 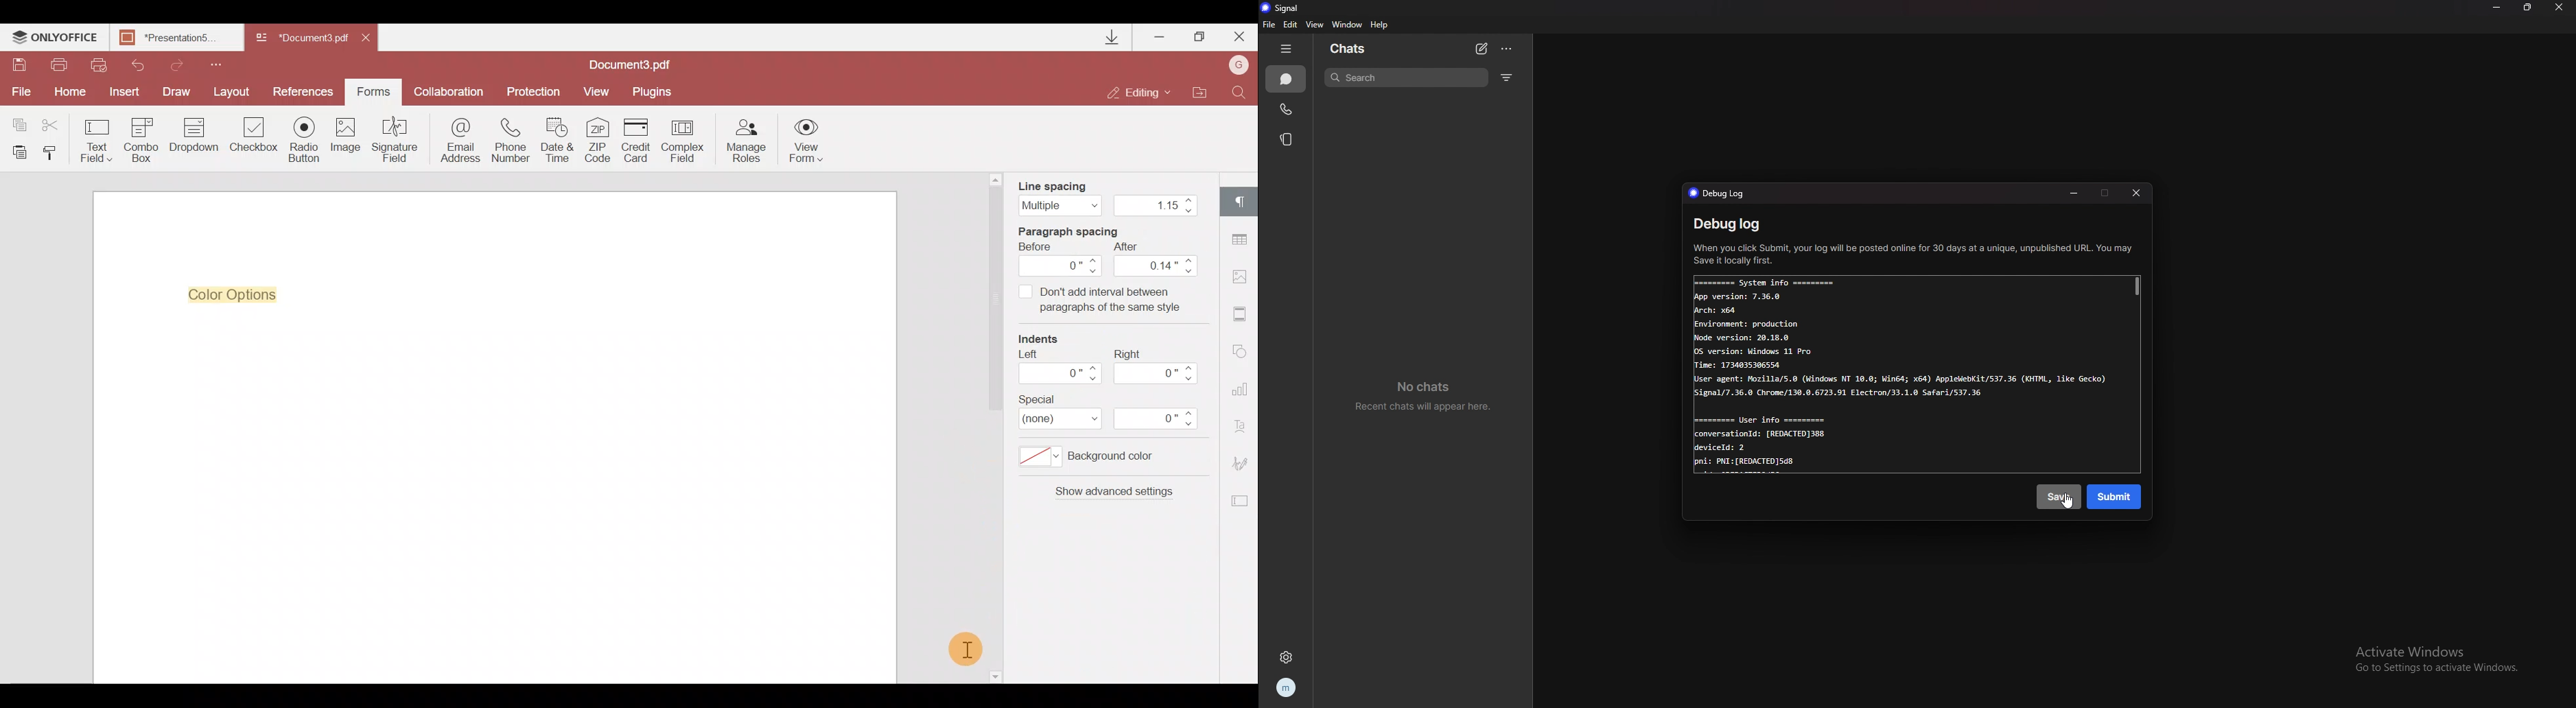 I want to click on Find, so click(x=1242, y=92).